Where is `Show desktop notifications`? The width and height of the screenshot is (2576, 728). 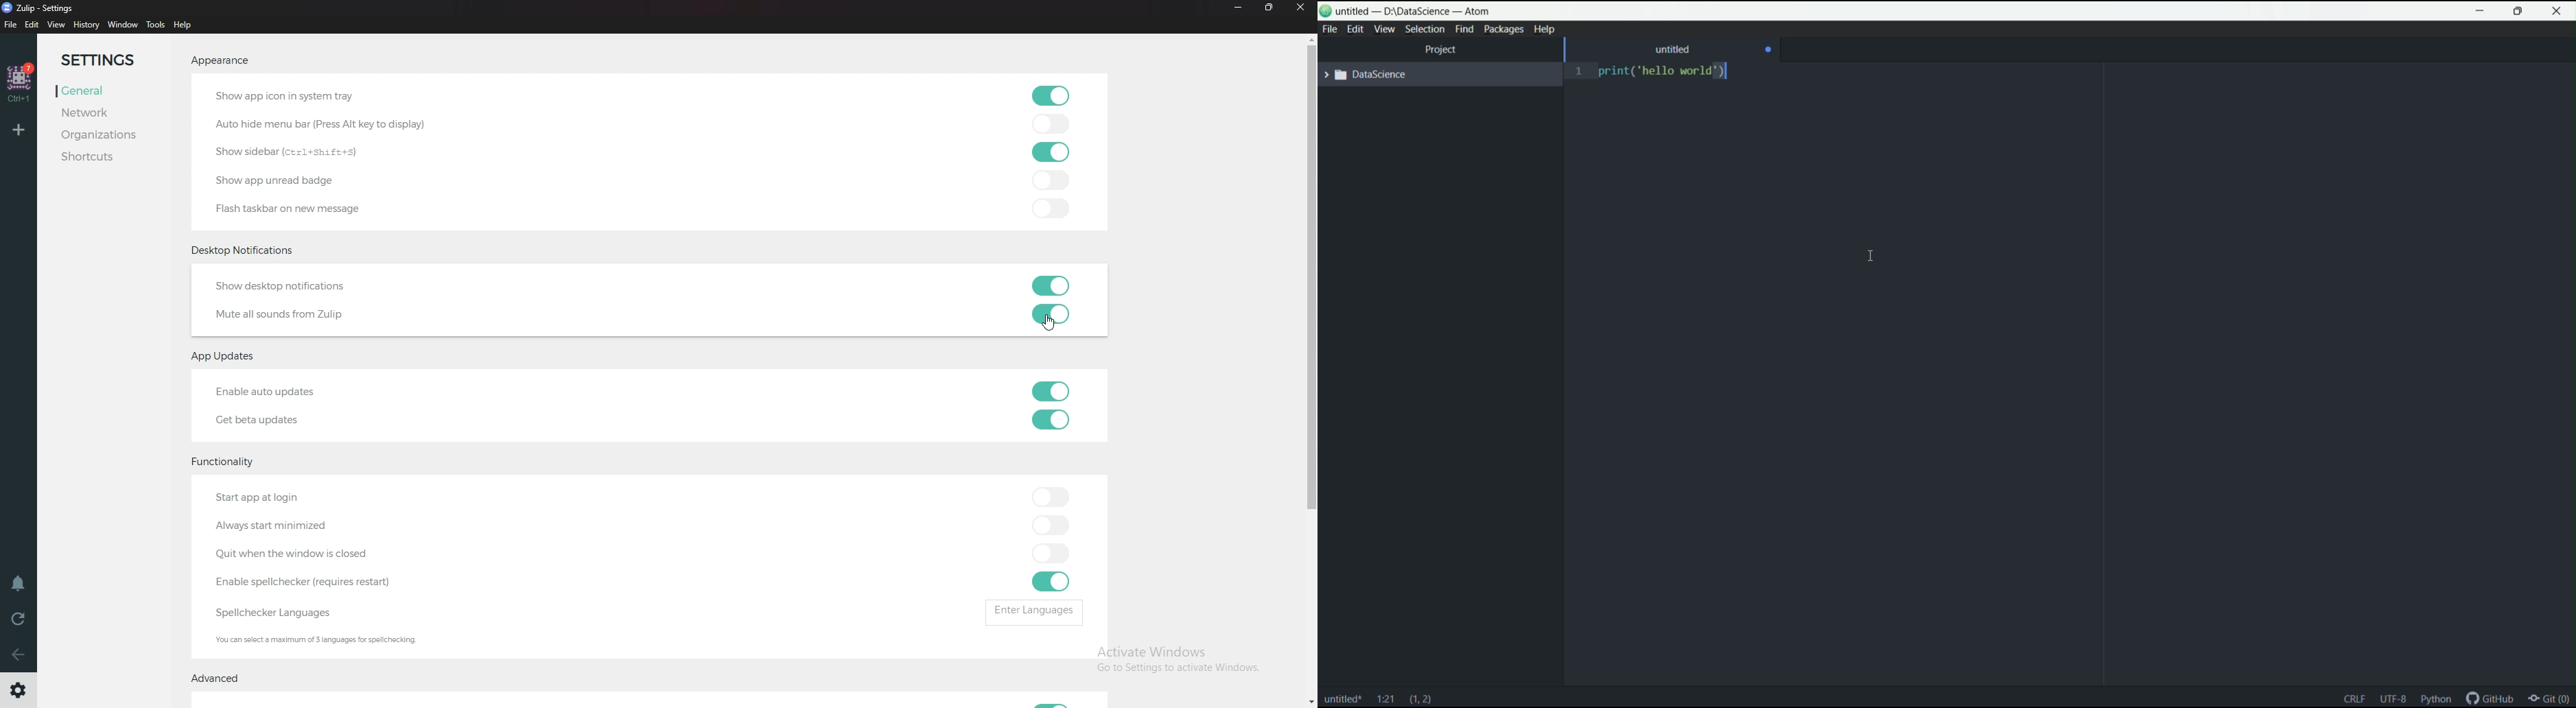 Show desktop notifications is located at coordinates (288, 286).